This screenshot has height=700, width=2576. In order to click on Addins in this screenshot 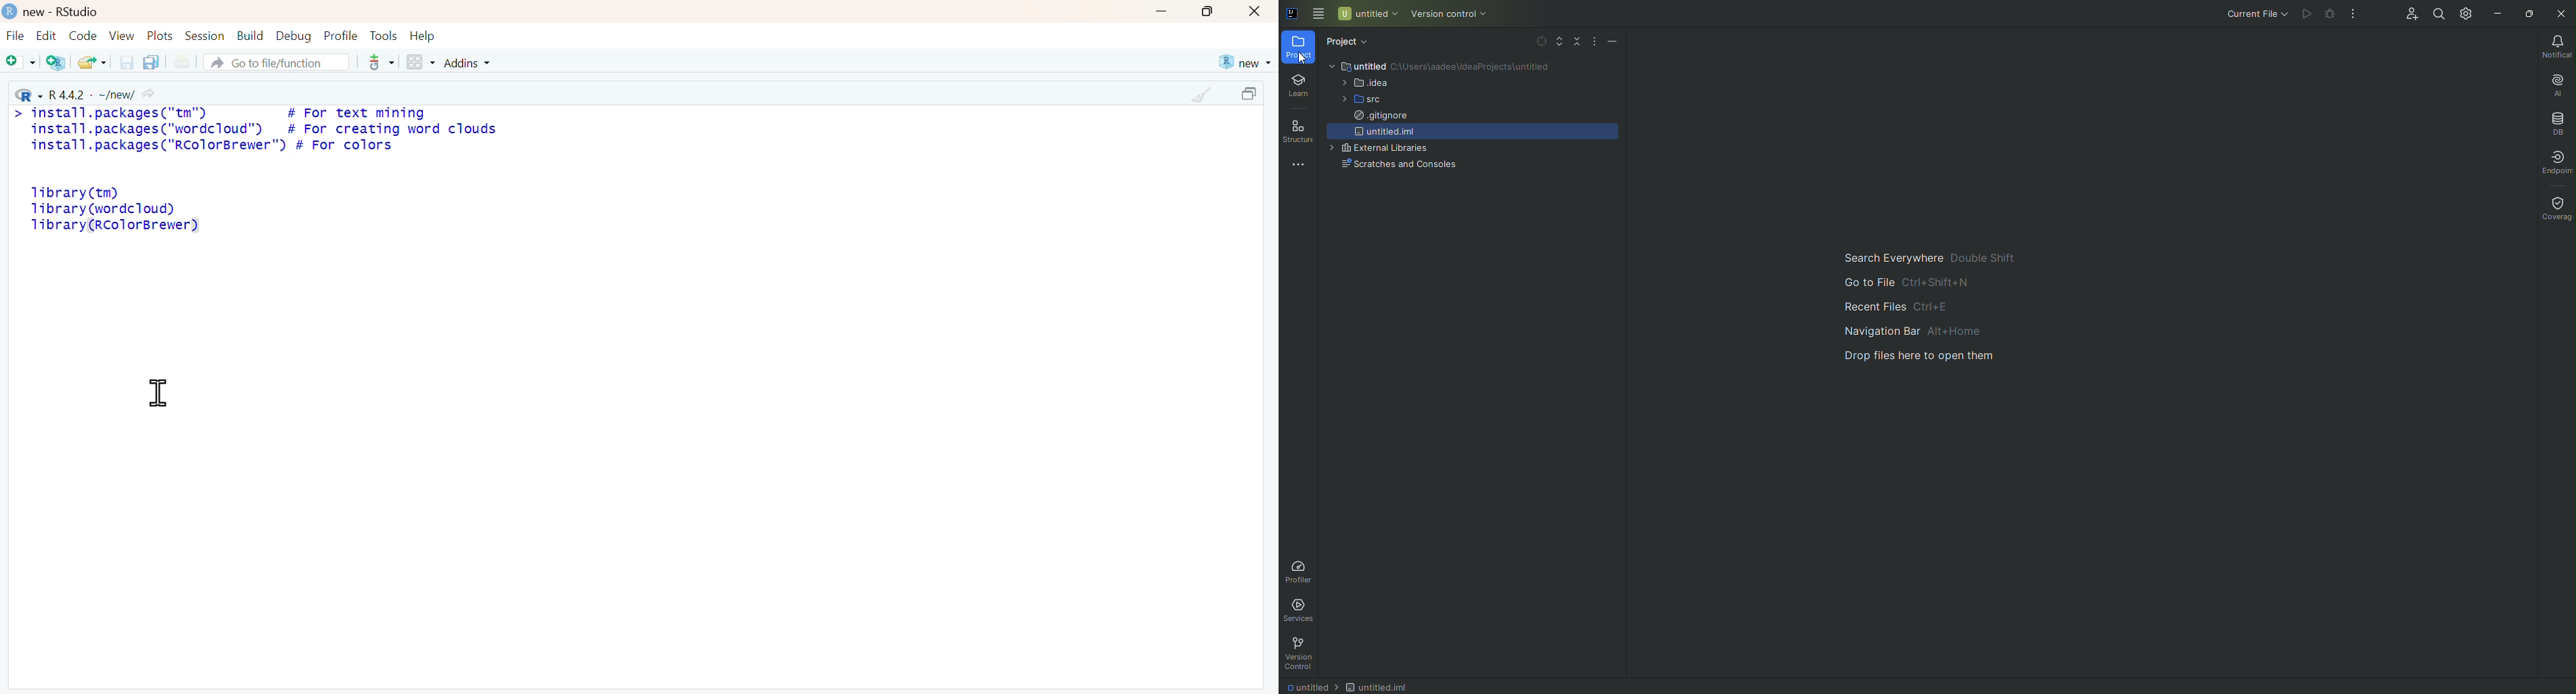, I will do `click(468, 63)`.